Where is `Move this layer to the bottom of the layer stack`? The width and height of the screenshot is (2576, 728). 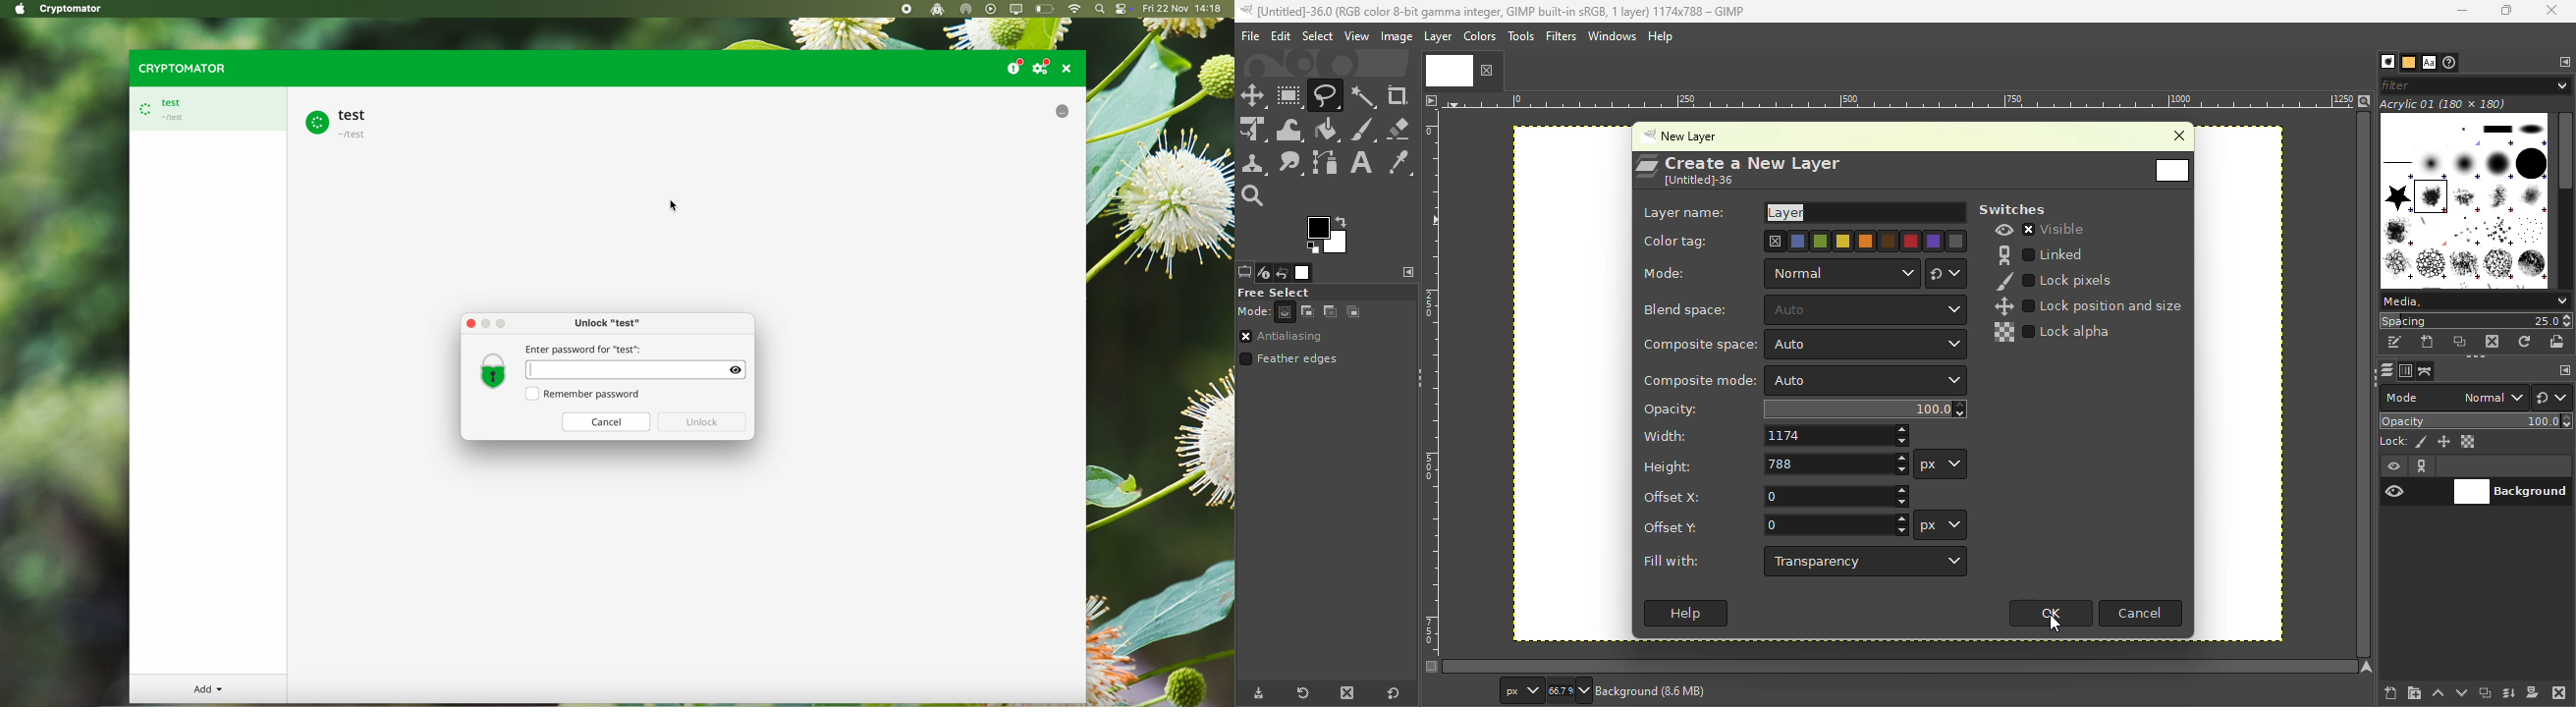 Move this layer to the bottom of the layer stack is located at coordinates (2459, 692).